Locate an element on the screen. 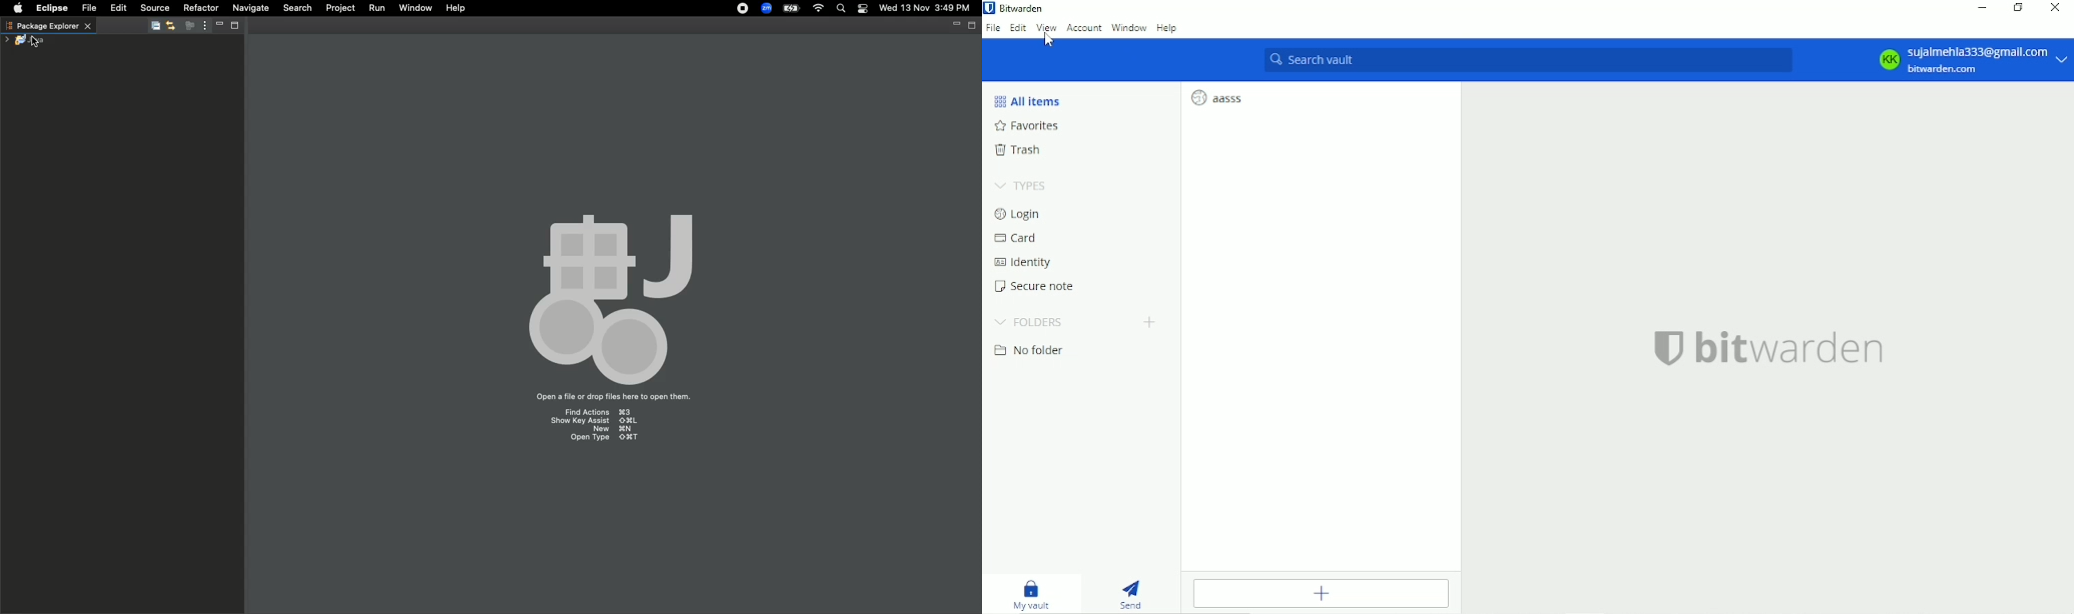  Search vault is located at coordinates (1531, 61).